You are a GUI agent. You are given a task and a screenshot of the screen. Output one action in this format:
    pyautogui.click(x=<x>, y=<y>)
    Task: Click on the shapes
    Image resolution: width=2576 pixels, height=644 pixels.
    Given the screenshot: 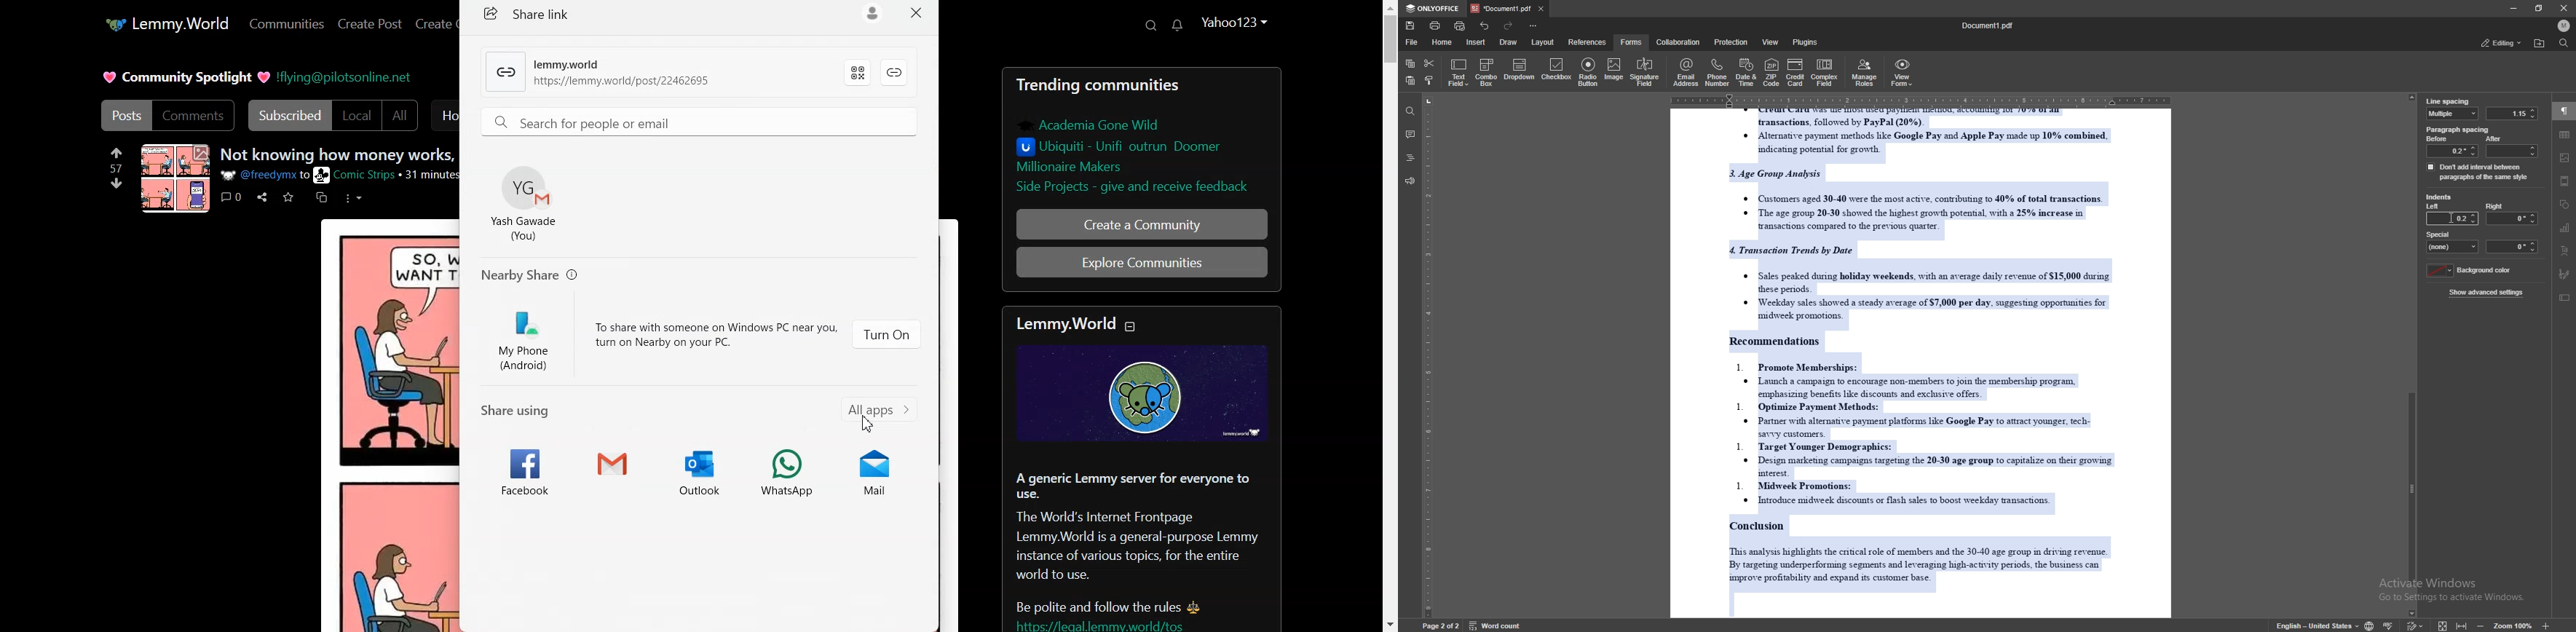 What is the action you would take?
    pyautogui.click(x=2565, y=204)
    